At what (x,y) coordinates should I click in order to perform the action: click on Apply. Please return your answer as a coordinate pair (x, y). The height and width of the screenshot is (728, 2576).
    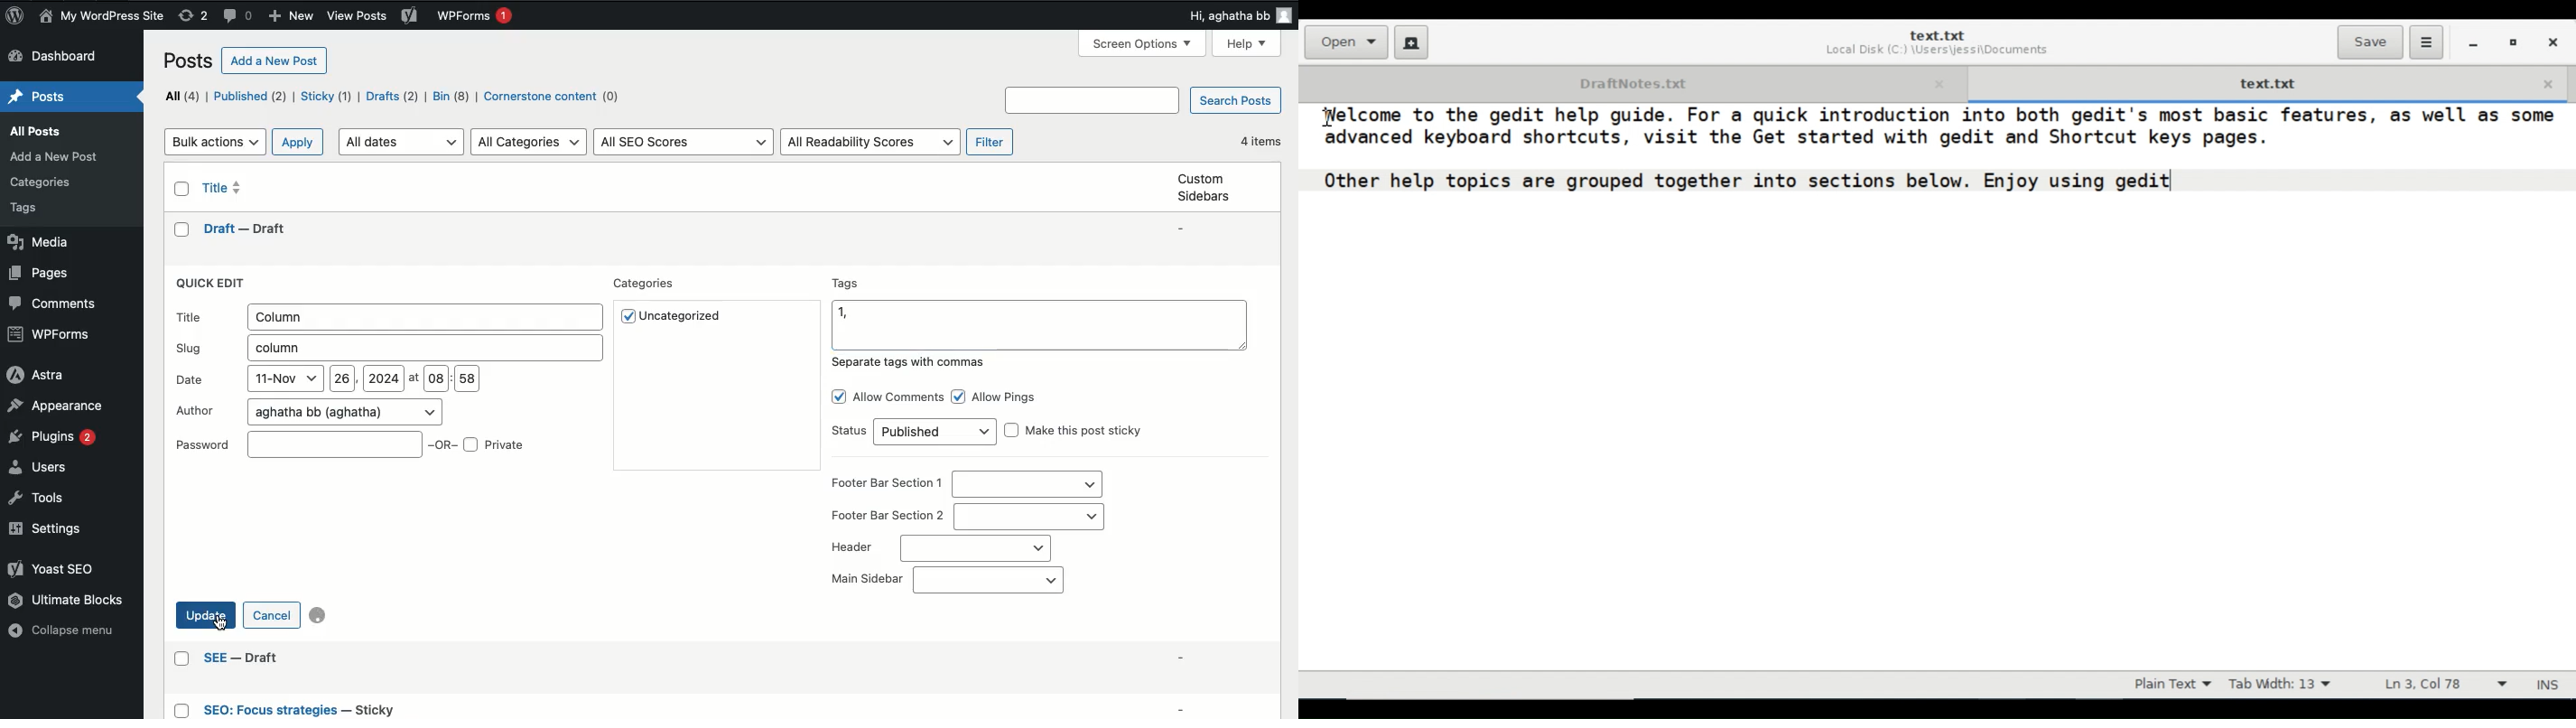
    Looking at the image, I should click on (300, 141).